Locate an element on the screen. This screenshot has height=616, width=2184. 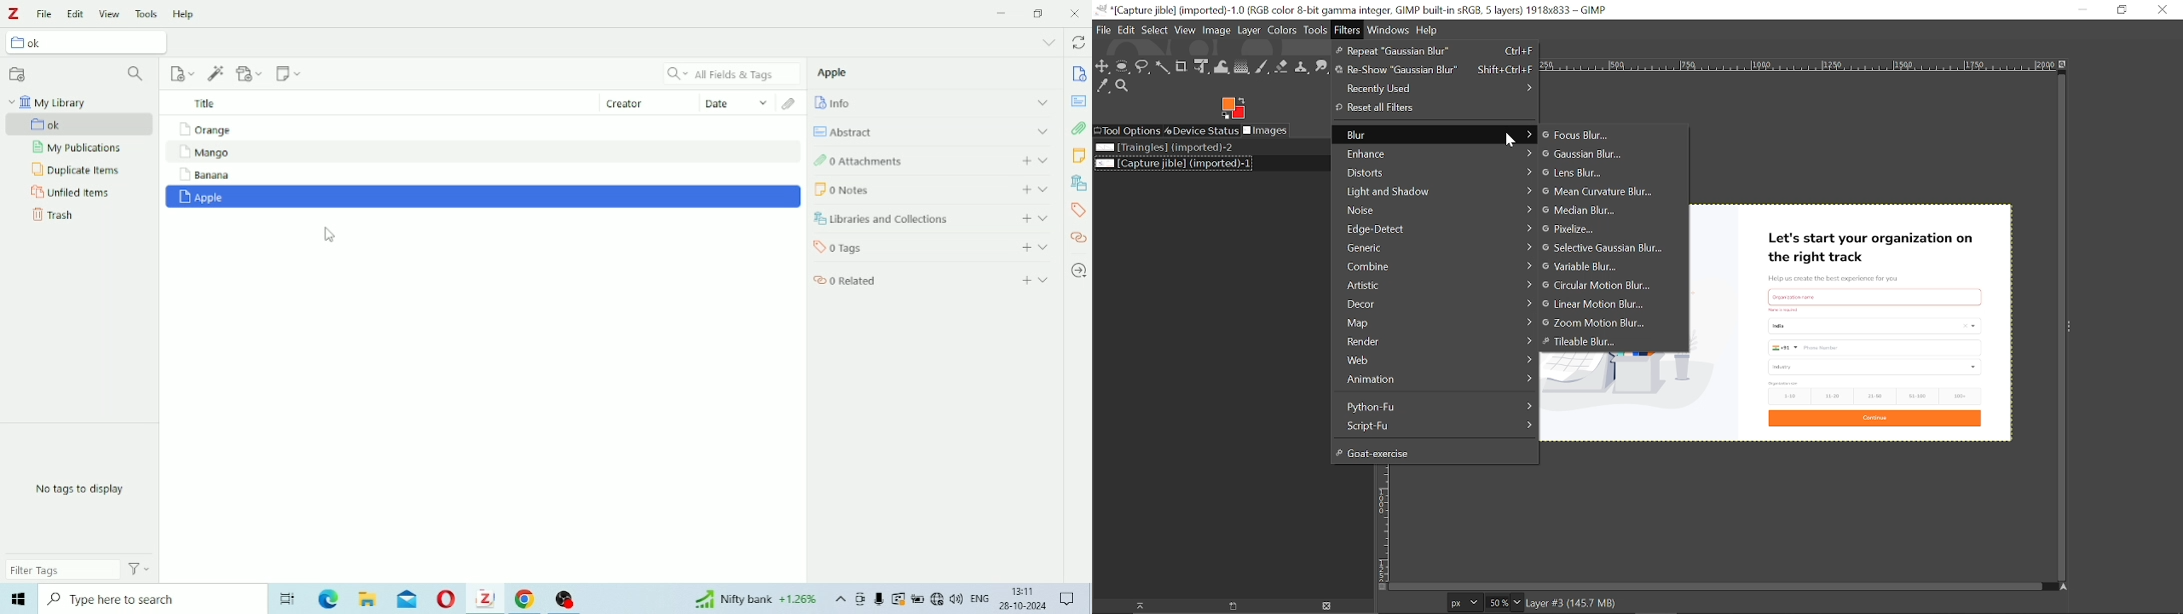
Google Chrome is located at coordinates (526, 600).